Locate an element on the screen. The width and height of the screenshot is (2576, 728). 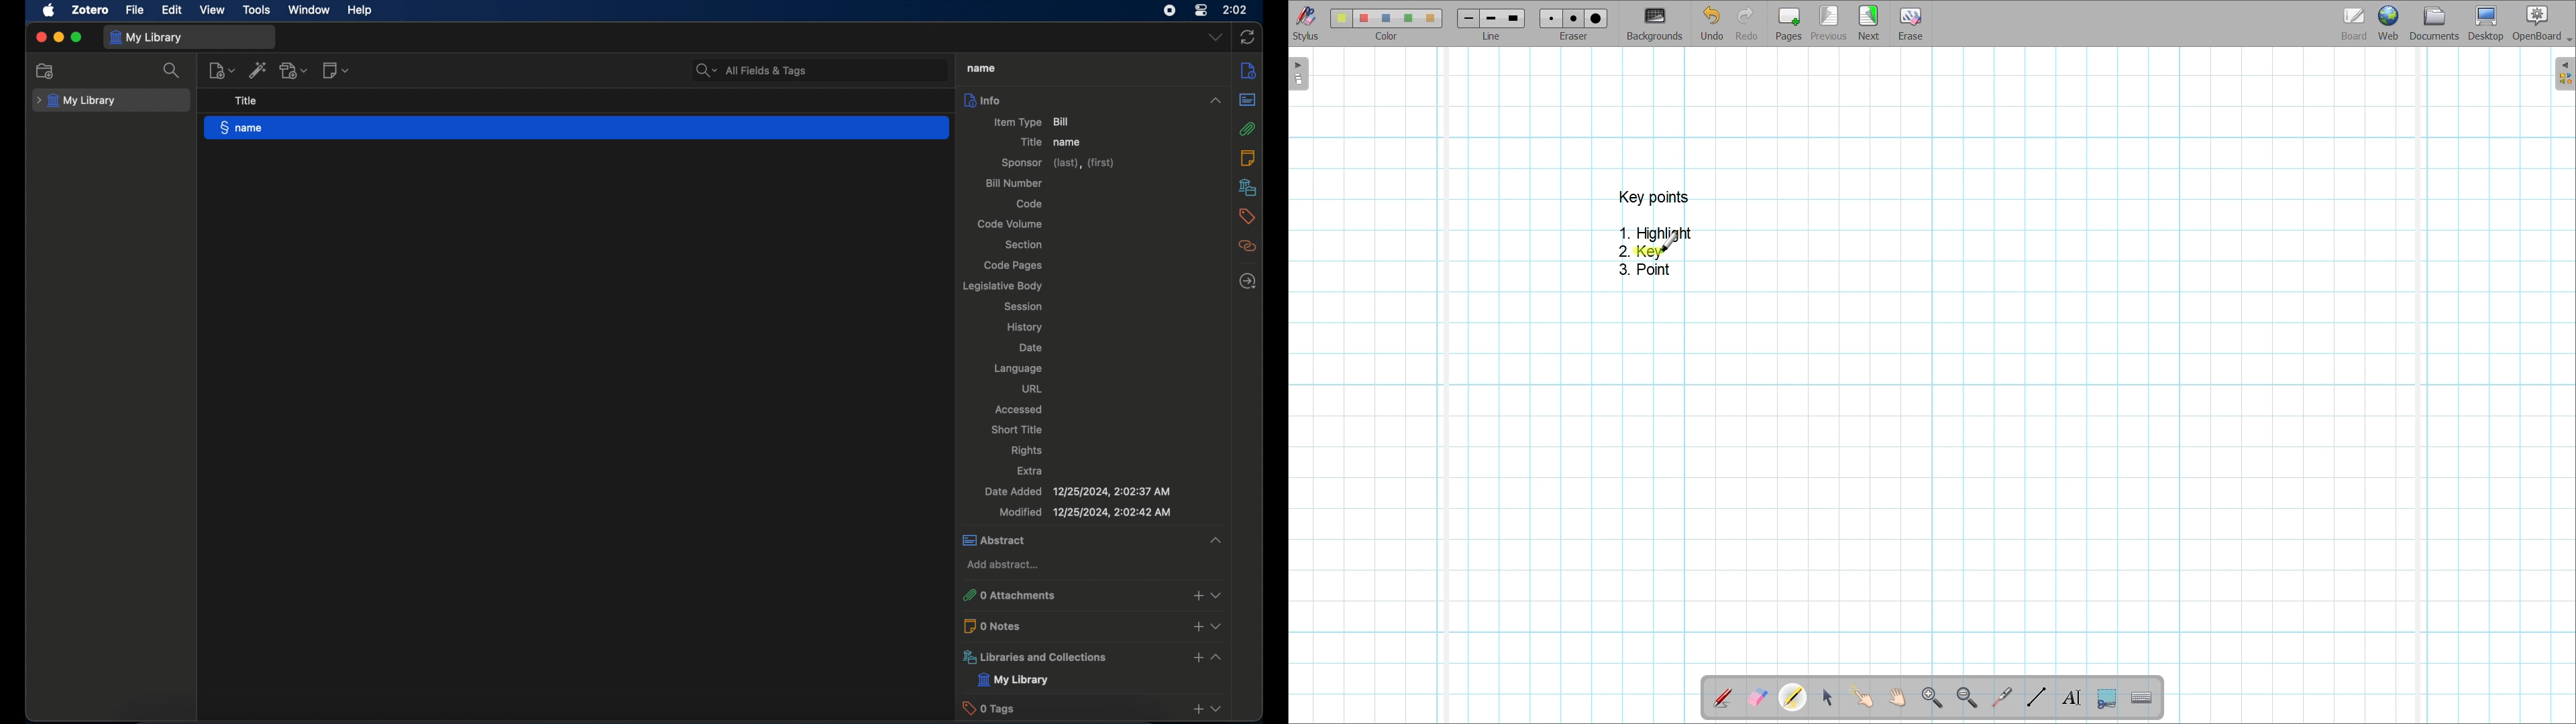
my library is located at coordinates (1014, 680).